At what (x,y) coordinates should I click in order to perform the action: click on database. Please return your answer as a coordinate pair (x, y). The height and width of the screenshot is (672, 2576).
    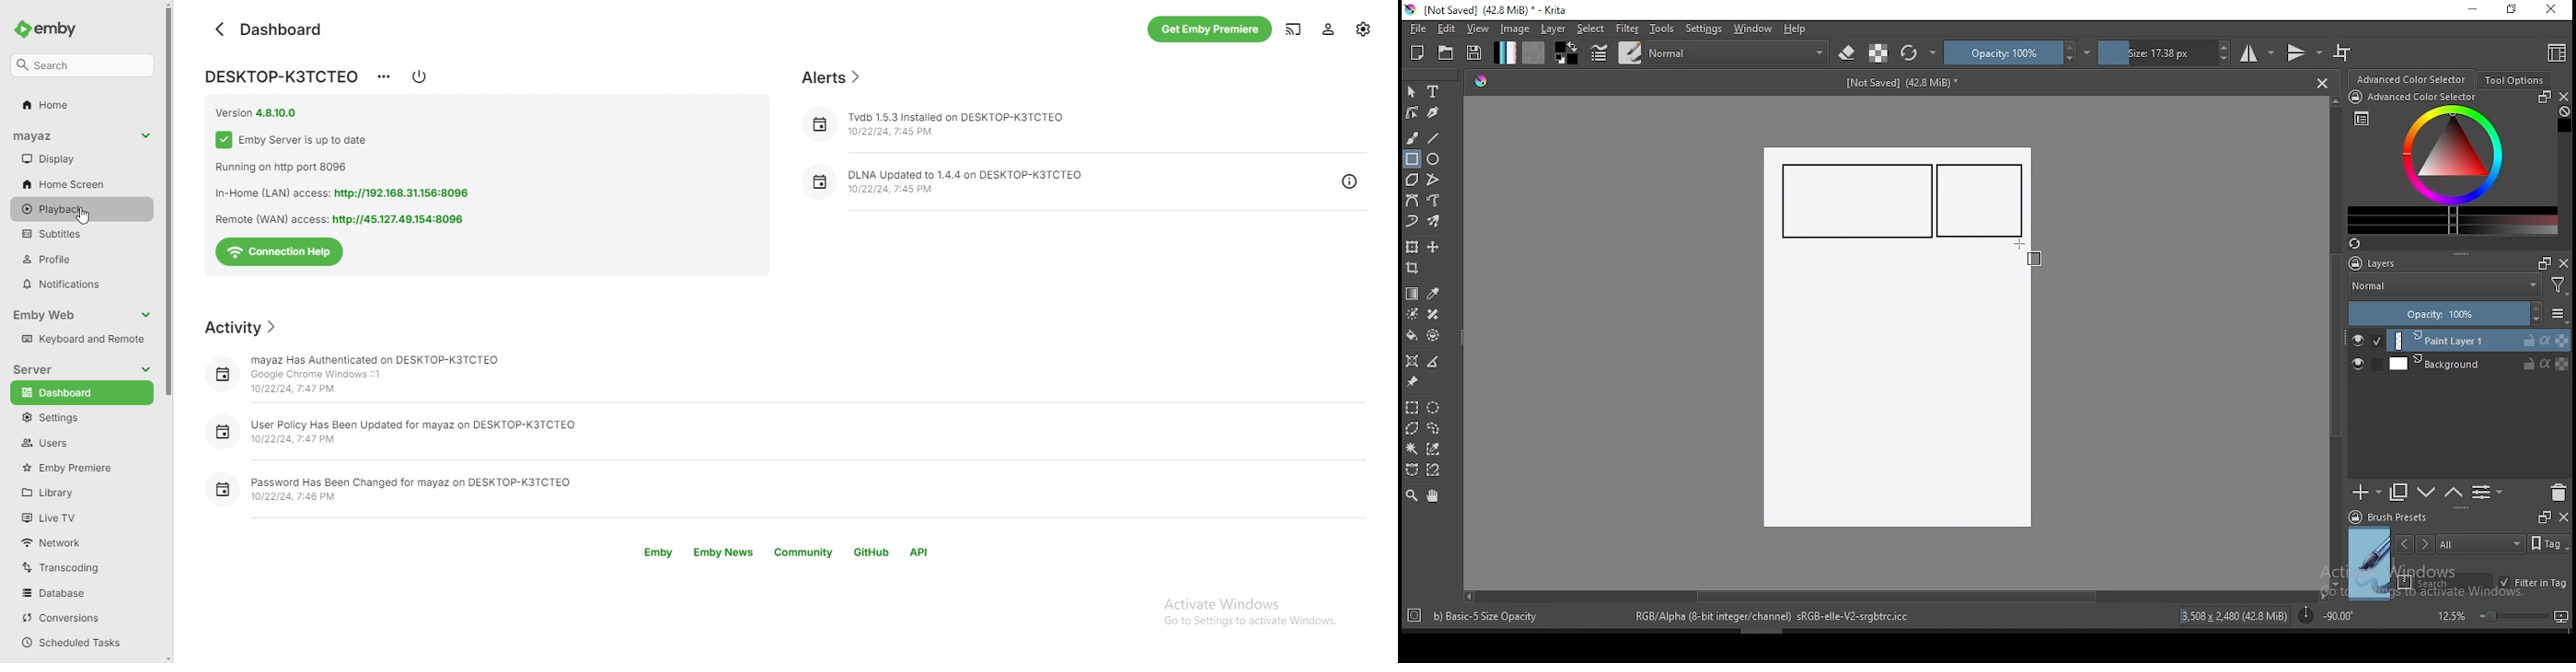
    Looking at the image, I should click on (80, 592).